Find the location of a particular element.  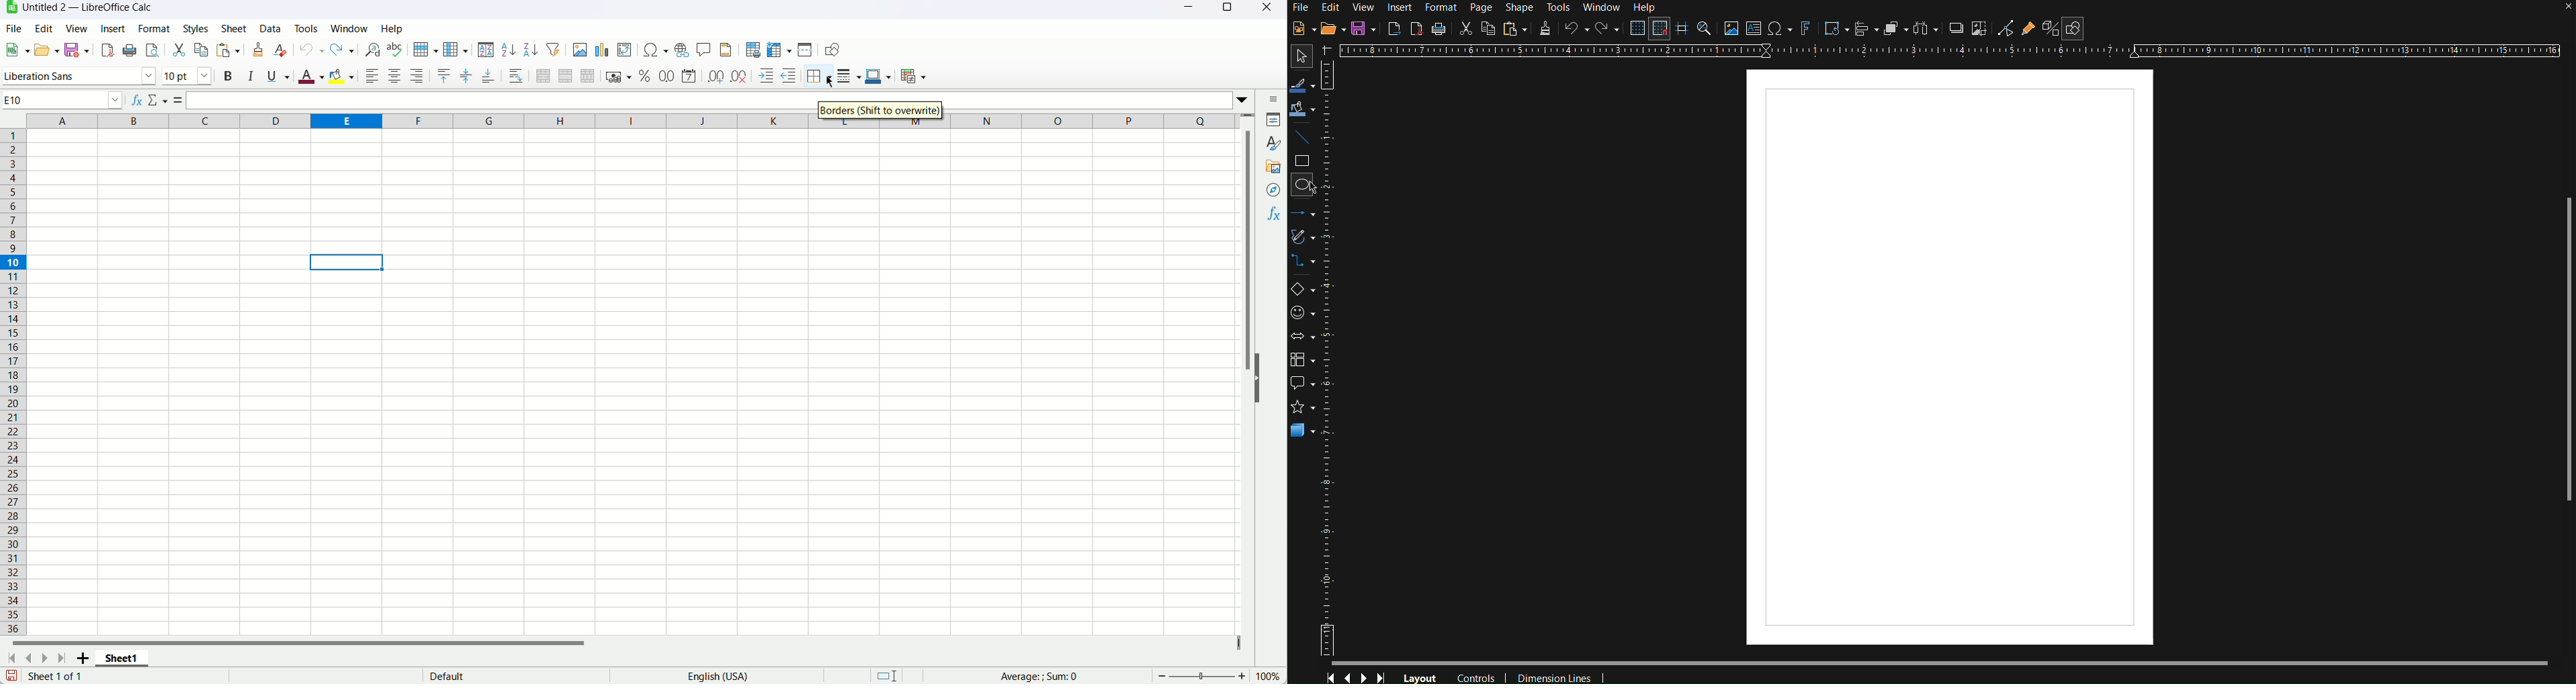

Connectors is located at coordinates (1307, 265).